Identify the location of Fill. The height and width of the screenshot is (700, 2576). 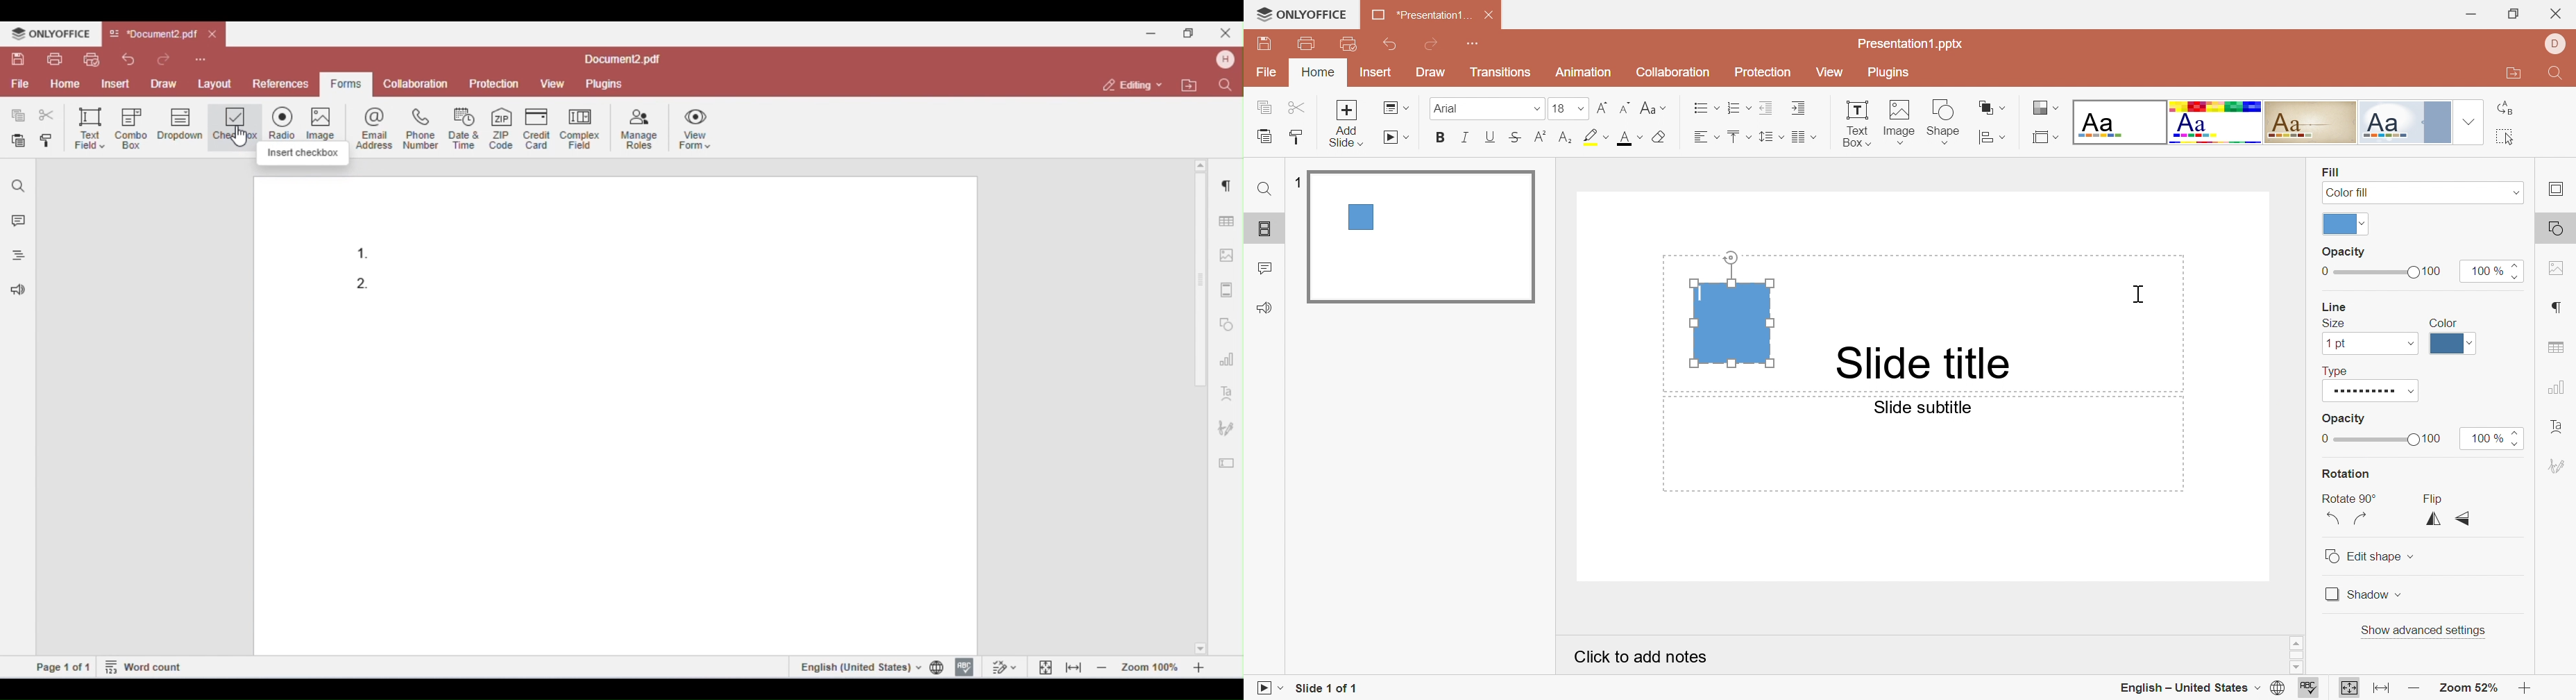
(2330, 171).